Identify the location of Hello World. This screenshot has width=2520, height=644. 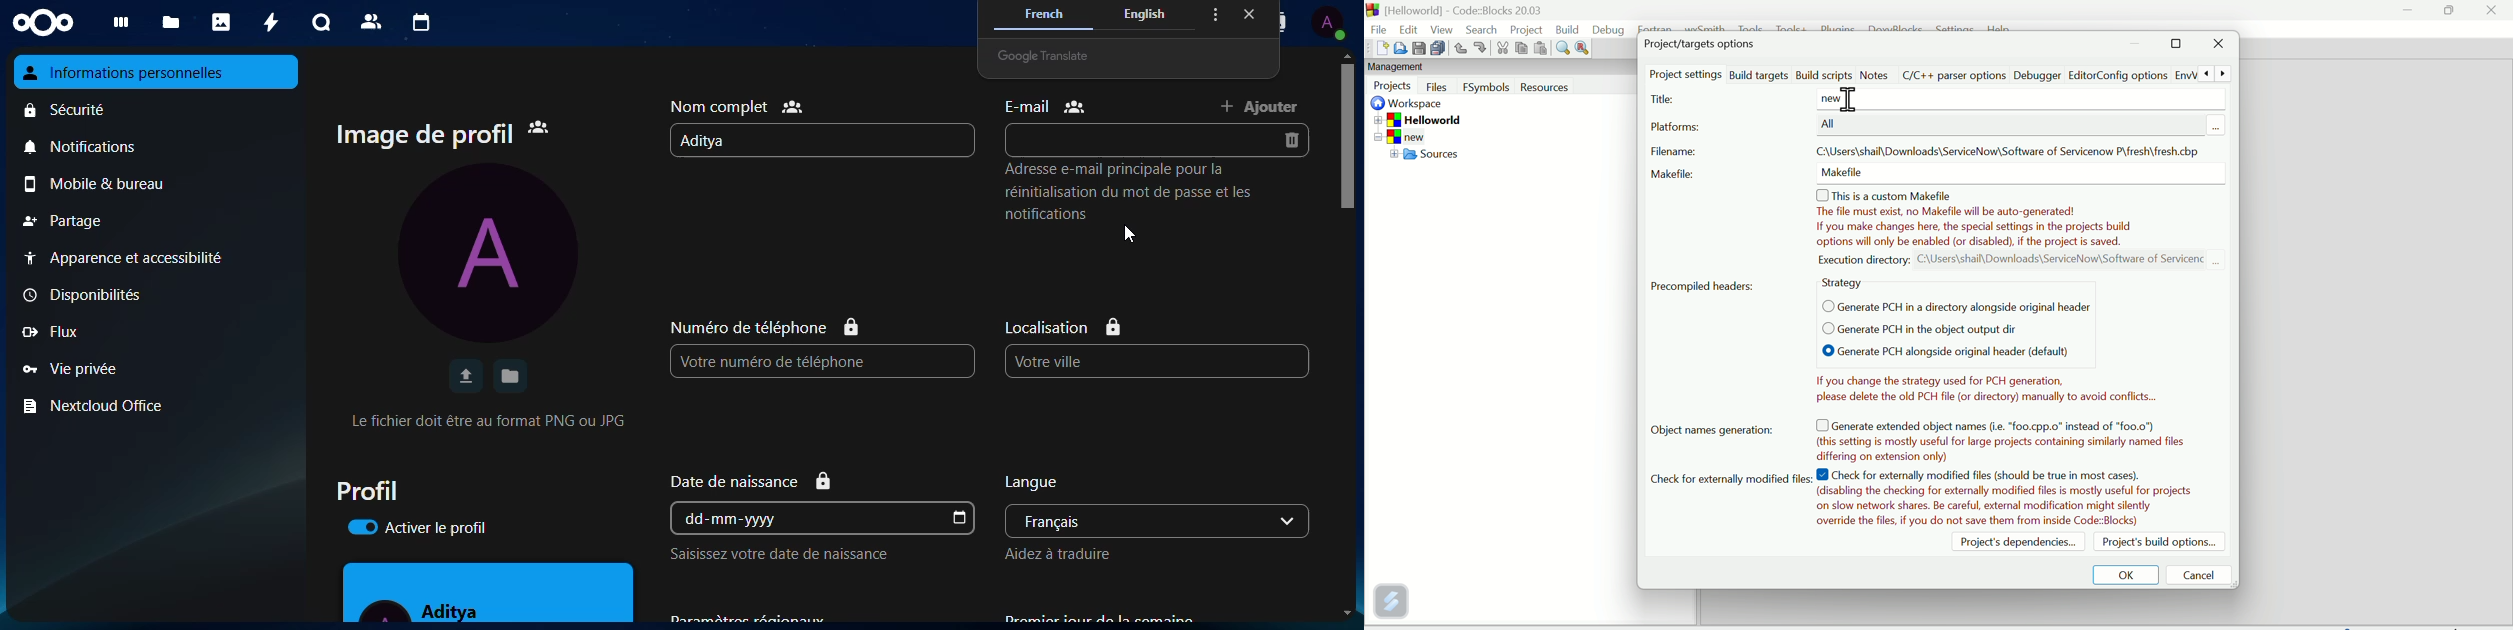
(1435, 119).